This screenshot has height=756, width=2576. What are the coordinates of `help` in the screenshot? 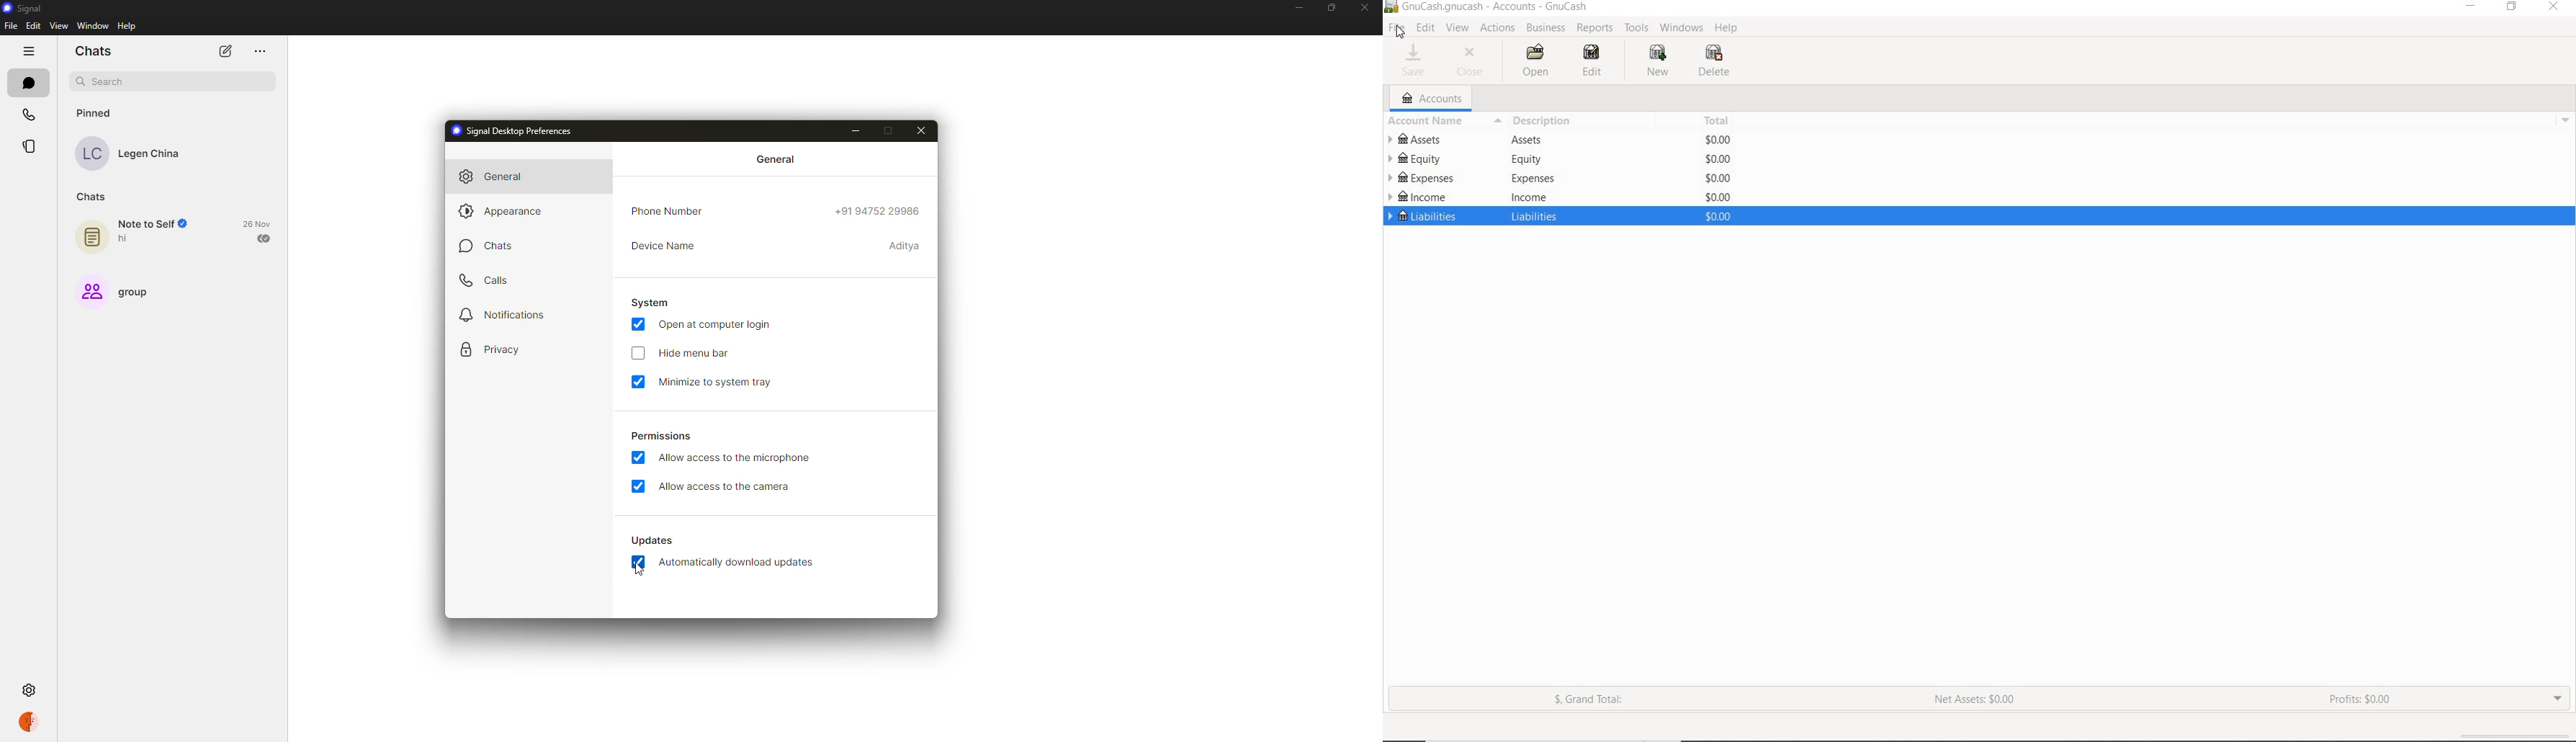 It's located at (128, 26).